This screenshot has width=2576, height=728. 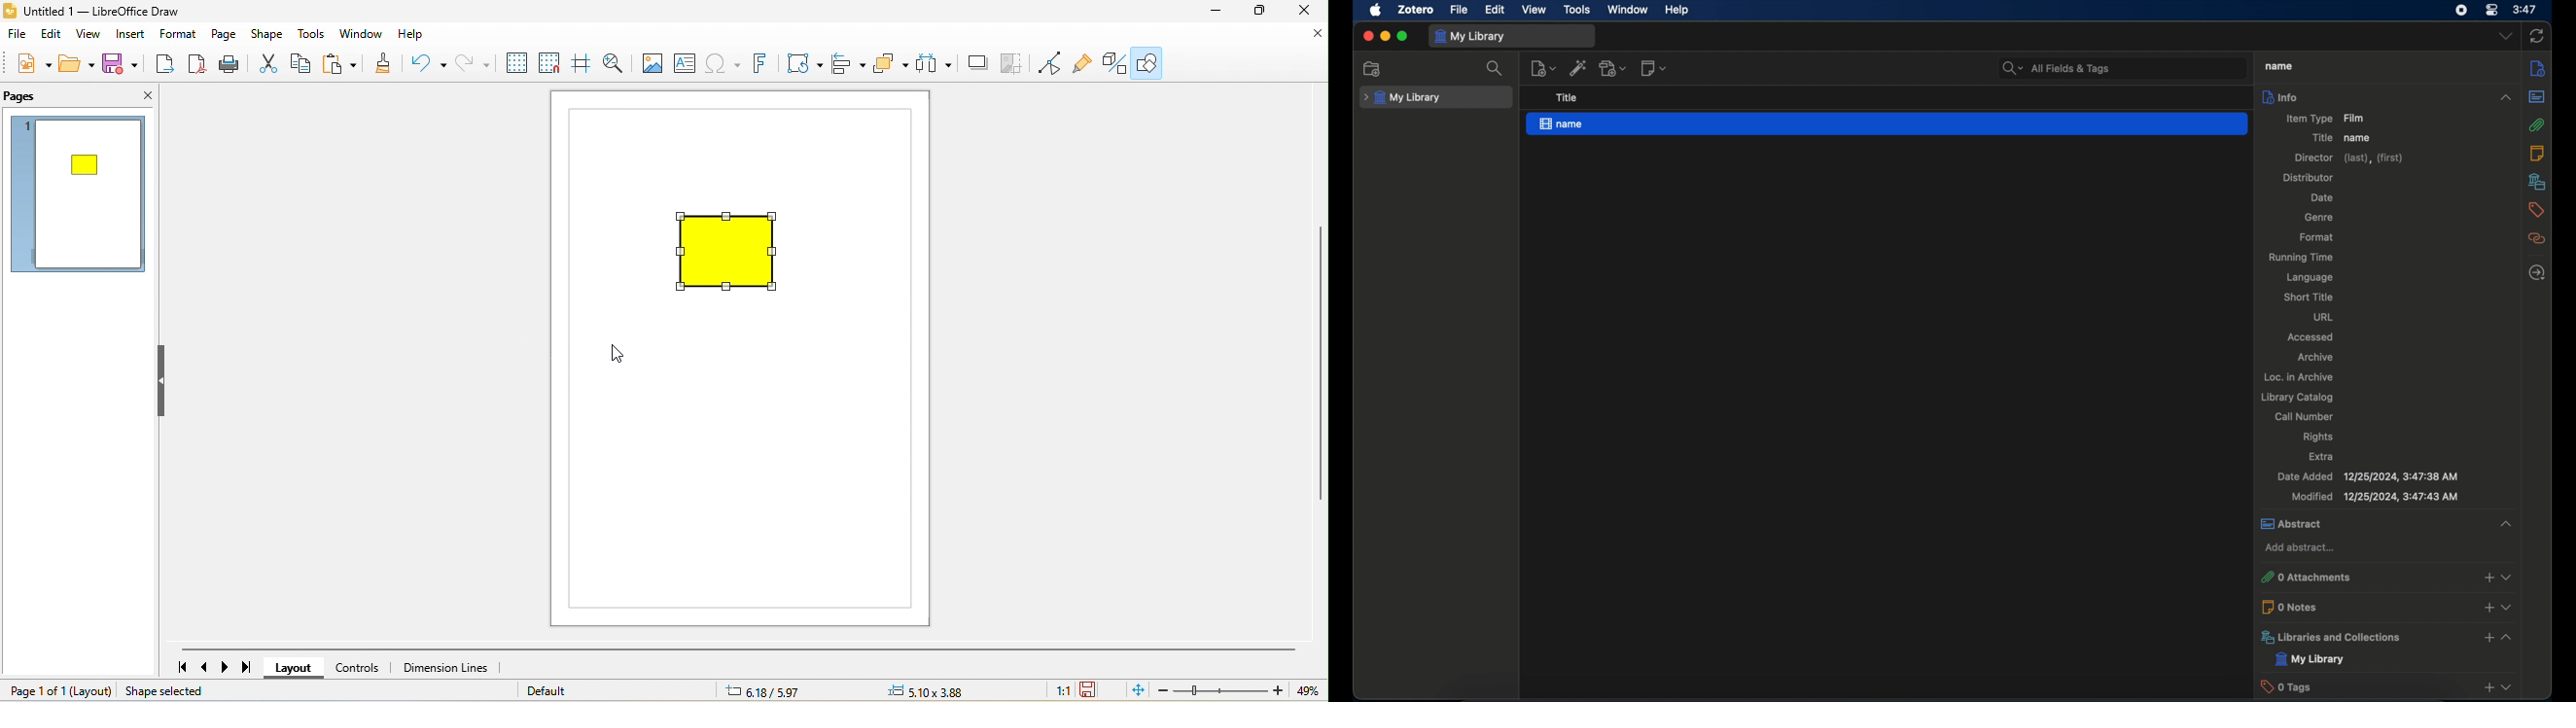 What do you see at coordinates (1016, 62) in the screenshot?
I see `crop image` at bounding box center [1016, 62].